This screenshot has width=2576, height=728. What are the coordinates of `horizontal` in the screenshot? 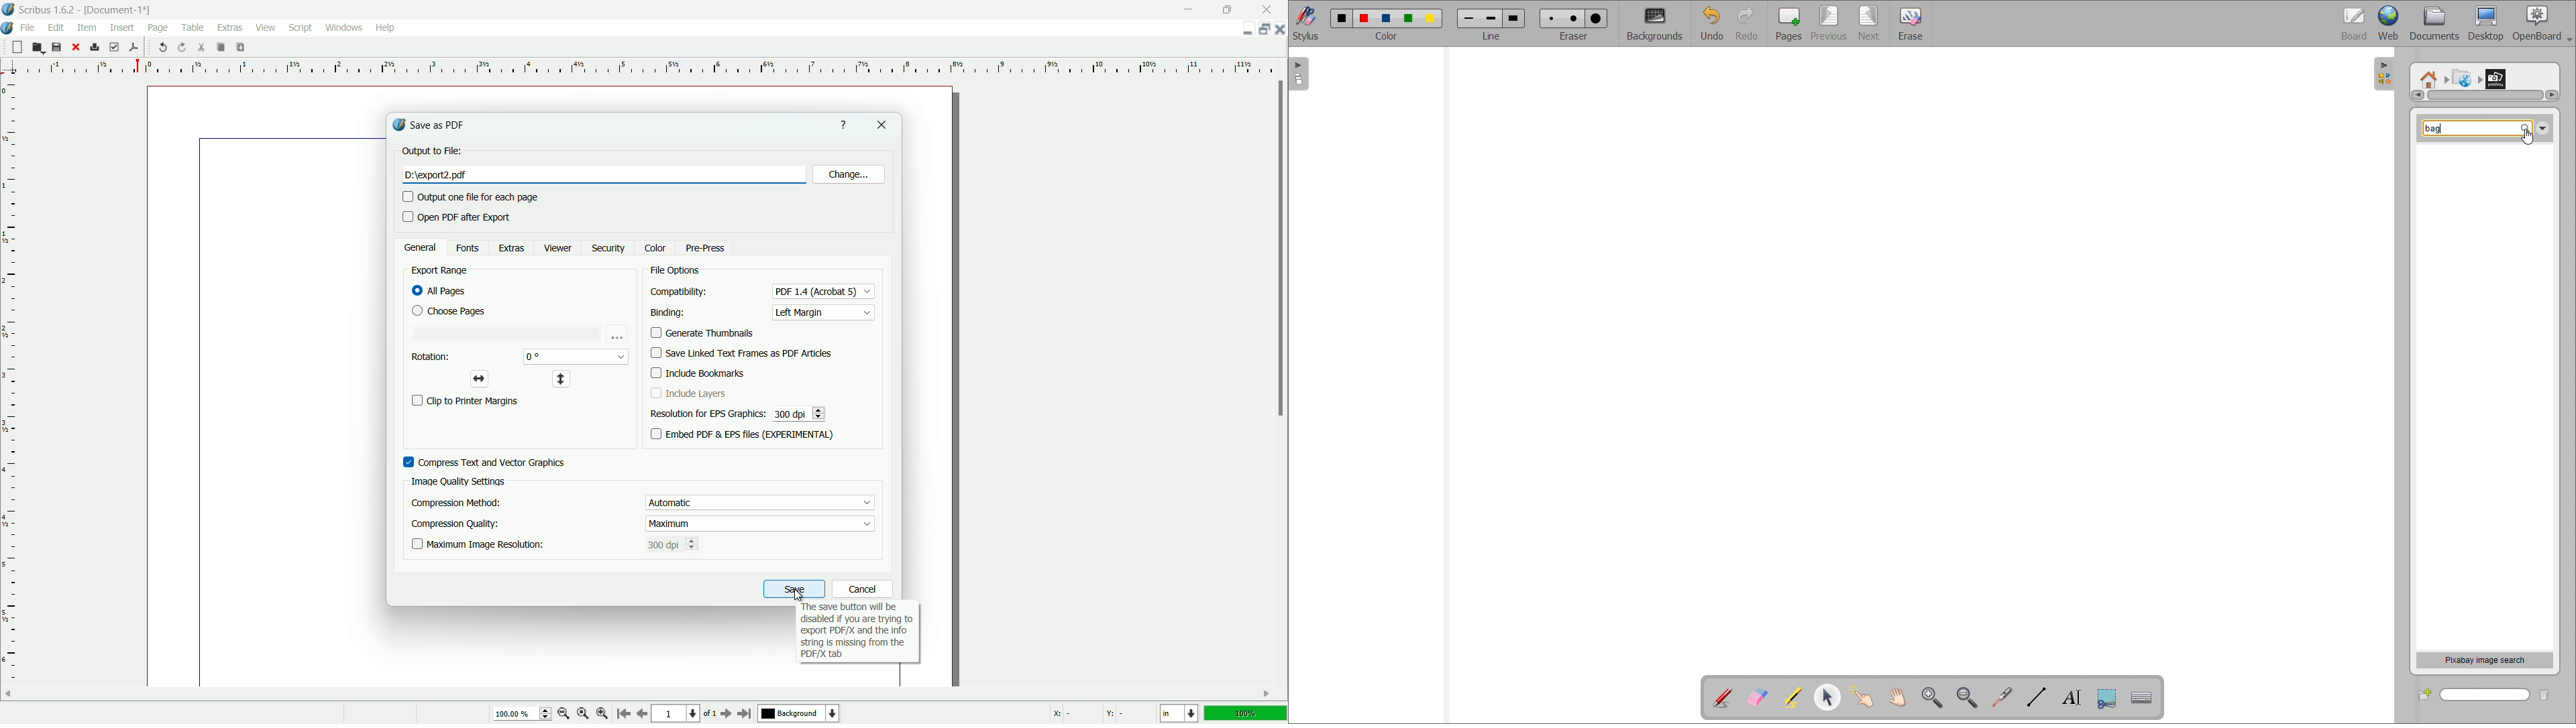 It's located at (480, 379).